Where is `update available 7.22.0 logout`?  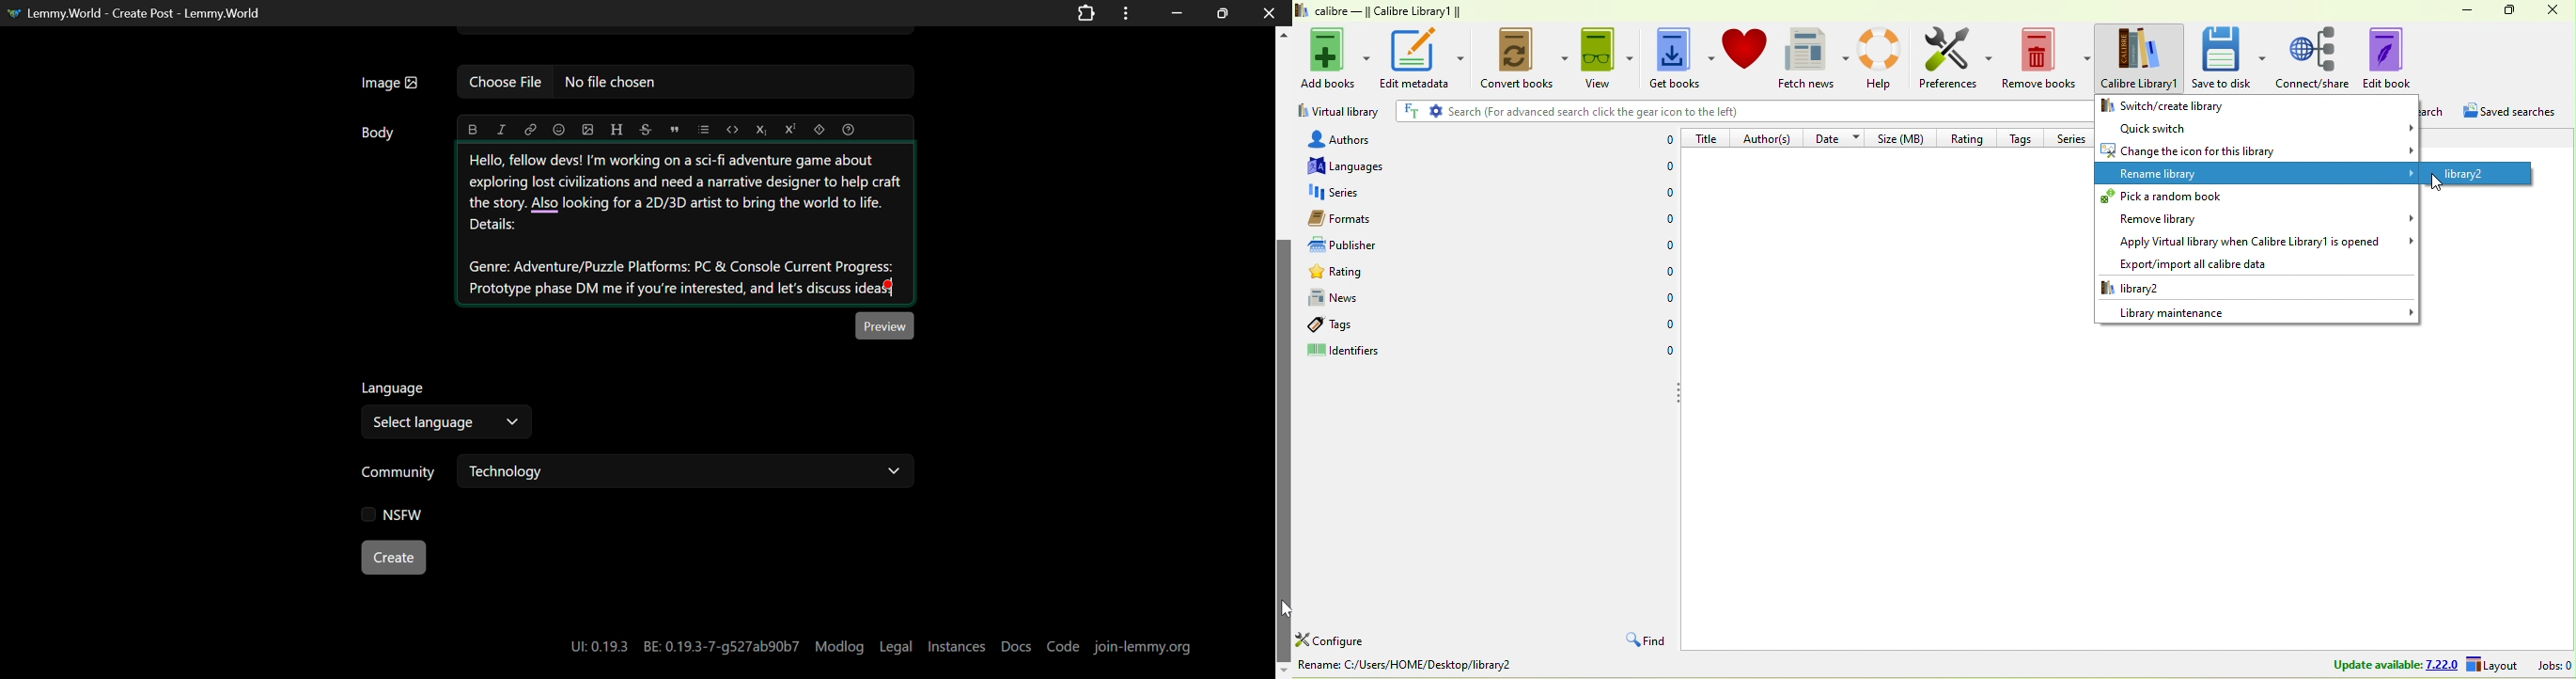 update available 7.22.0 logout is located at coordinates (2419, 666).